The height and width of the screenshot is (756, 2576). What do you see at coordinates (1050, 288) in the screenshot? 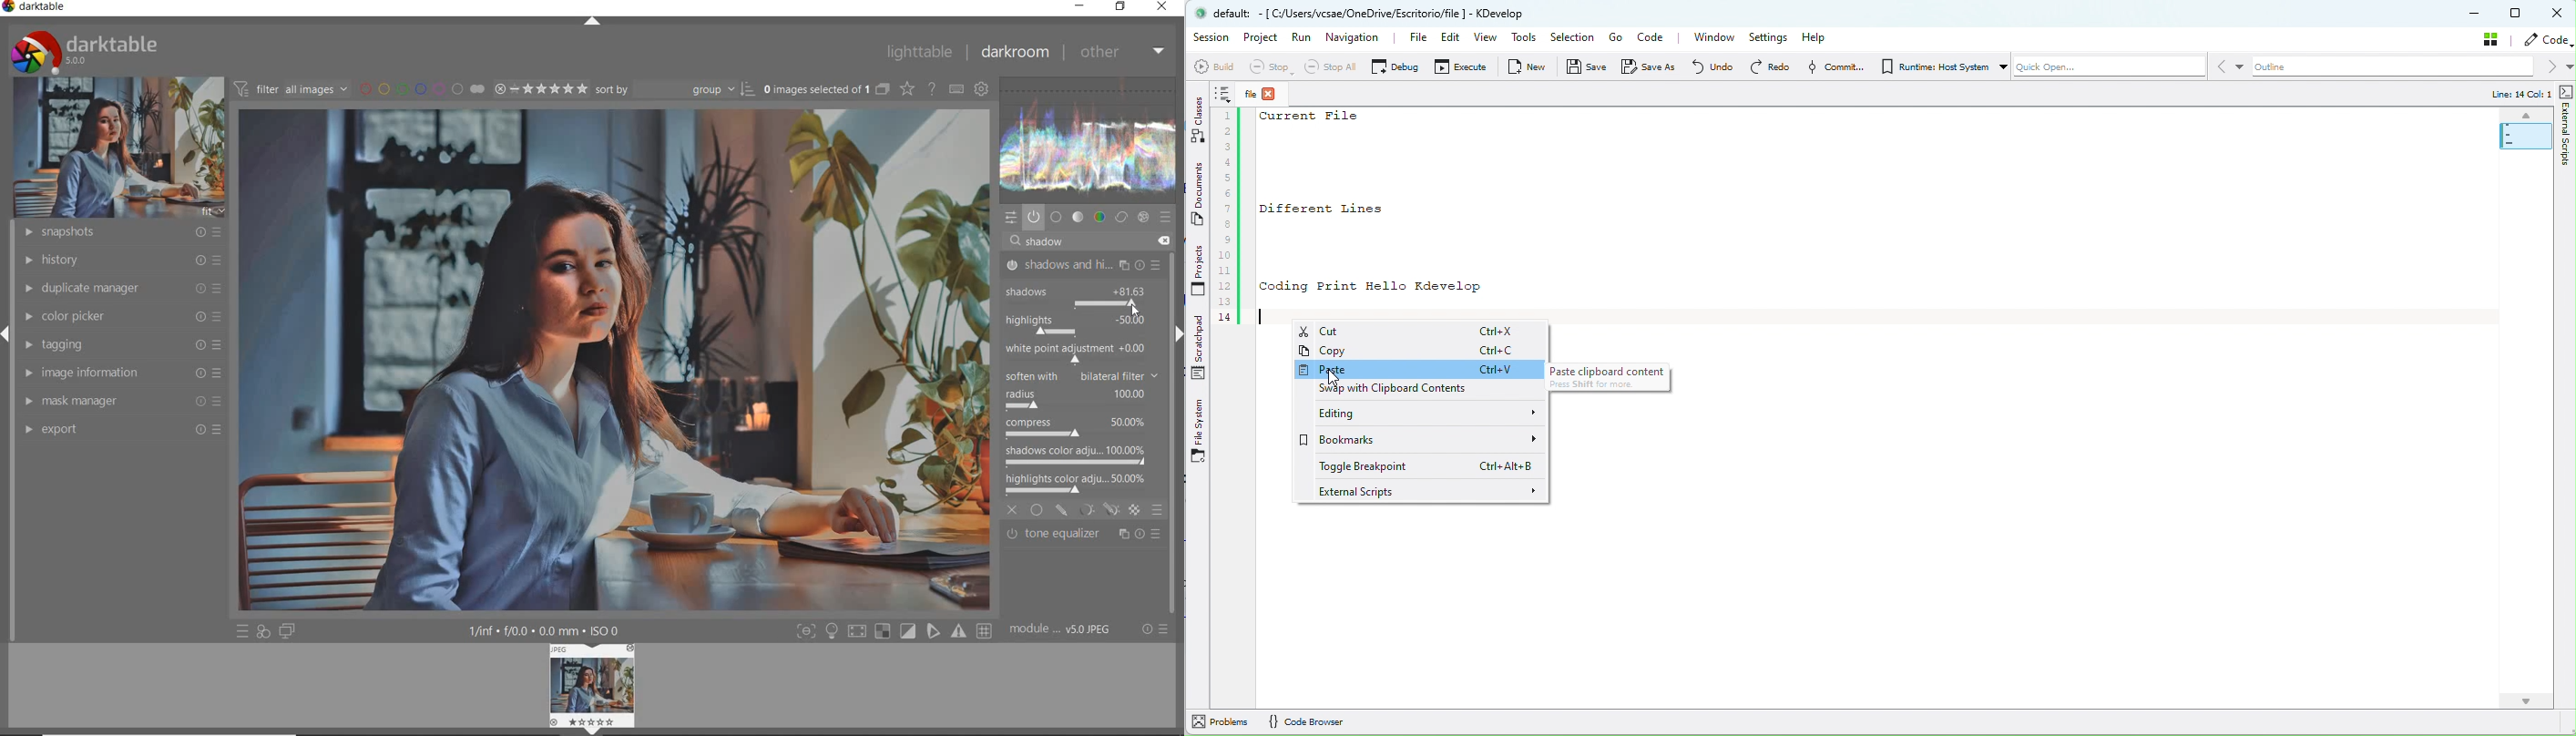
I see `shadows` at bounding box center [1050, 288].